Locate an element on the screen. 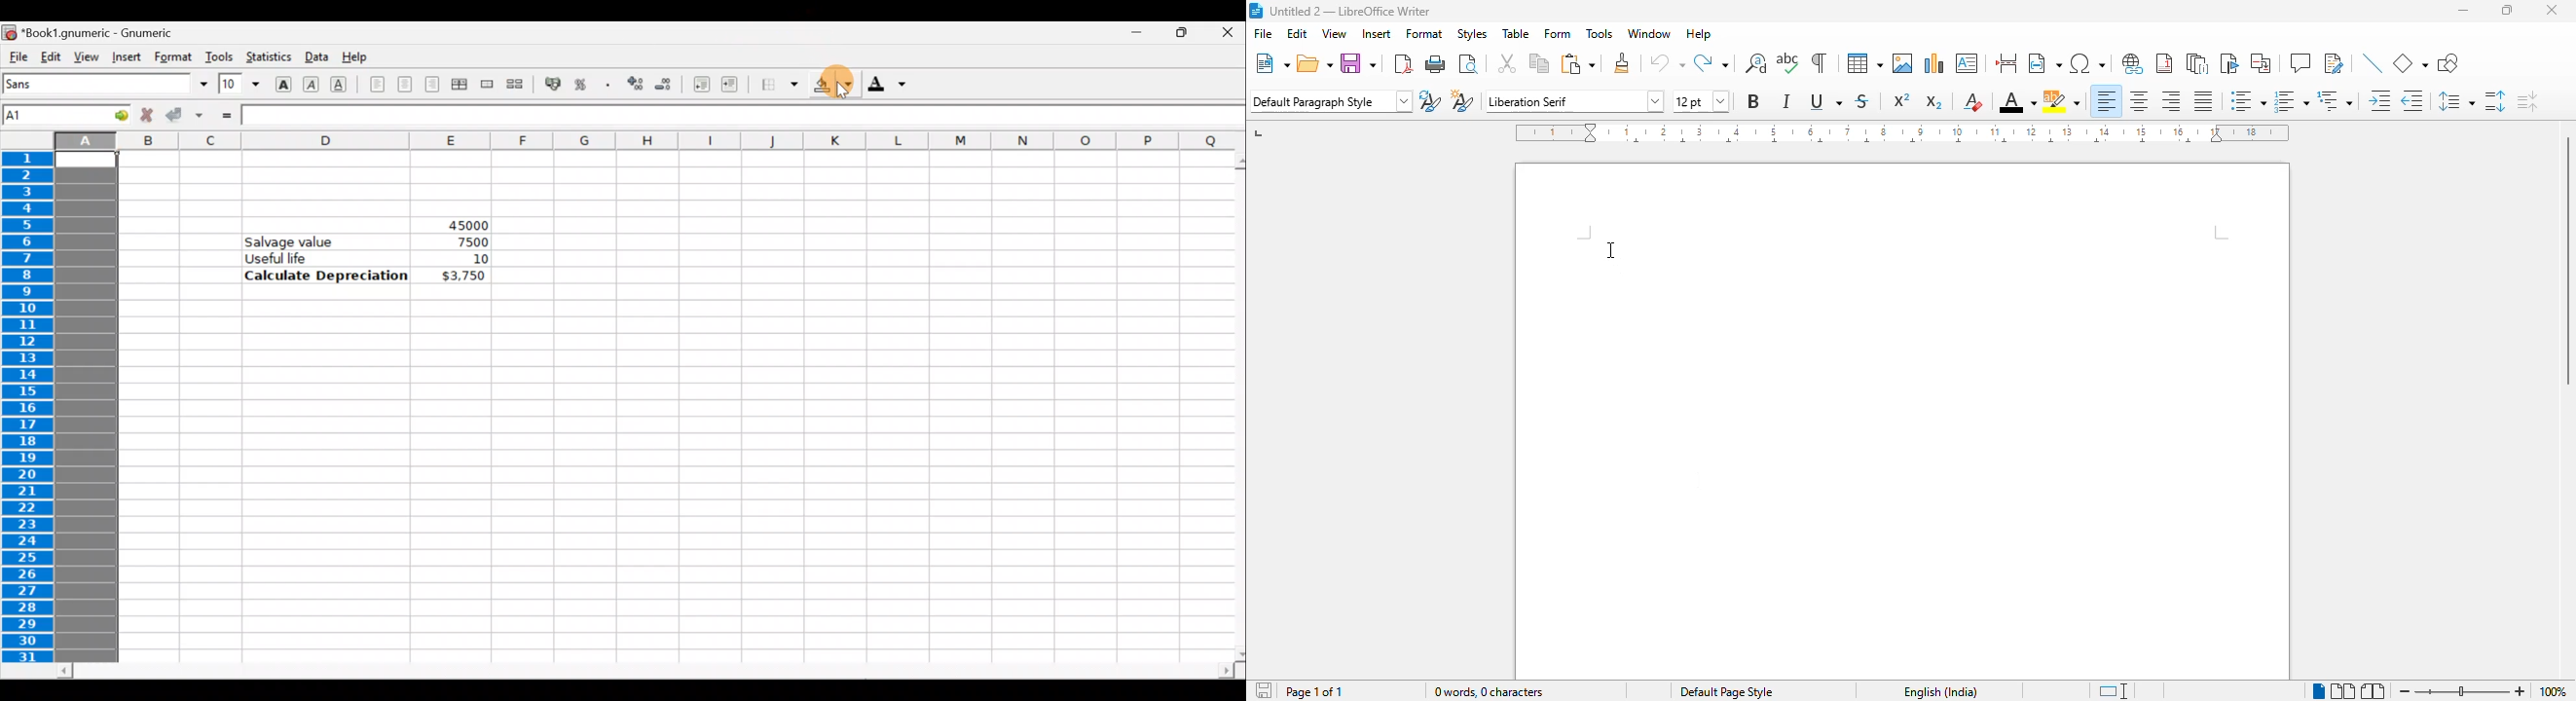 The height and width of the screenshot is (728, 2576). click to save document is located at coordinates (1265, 689).